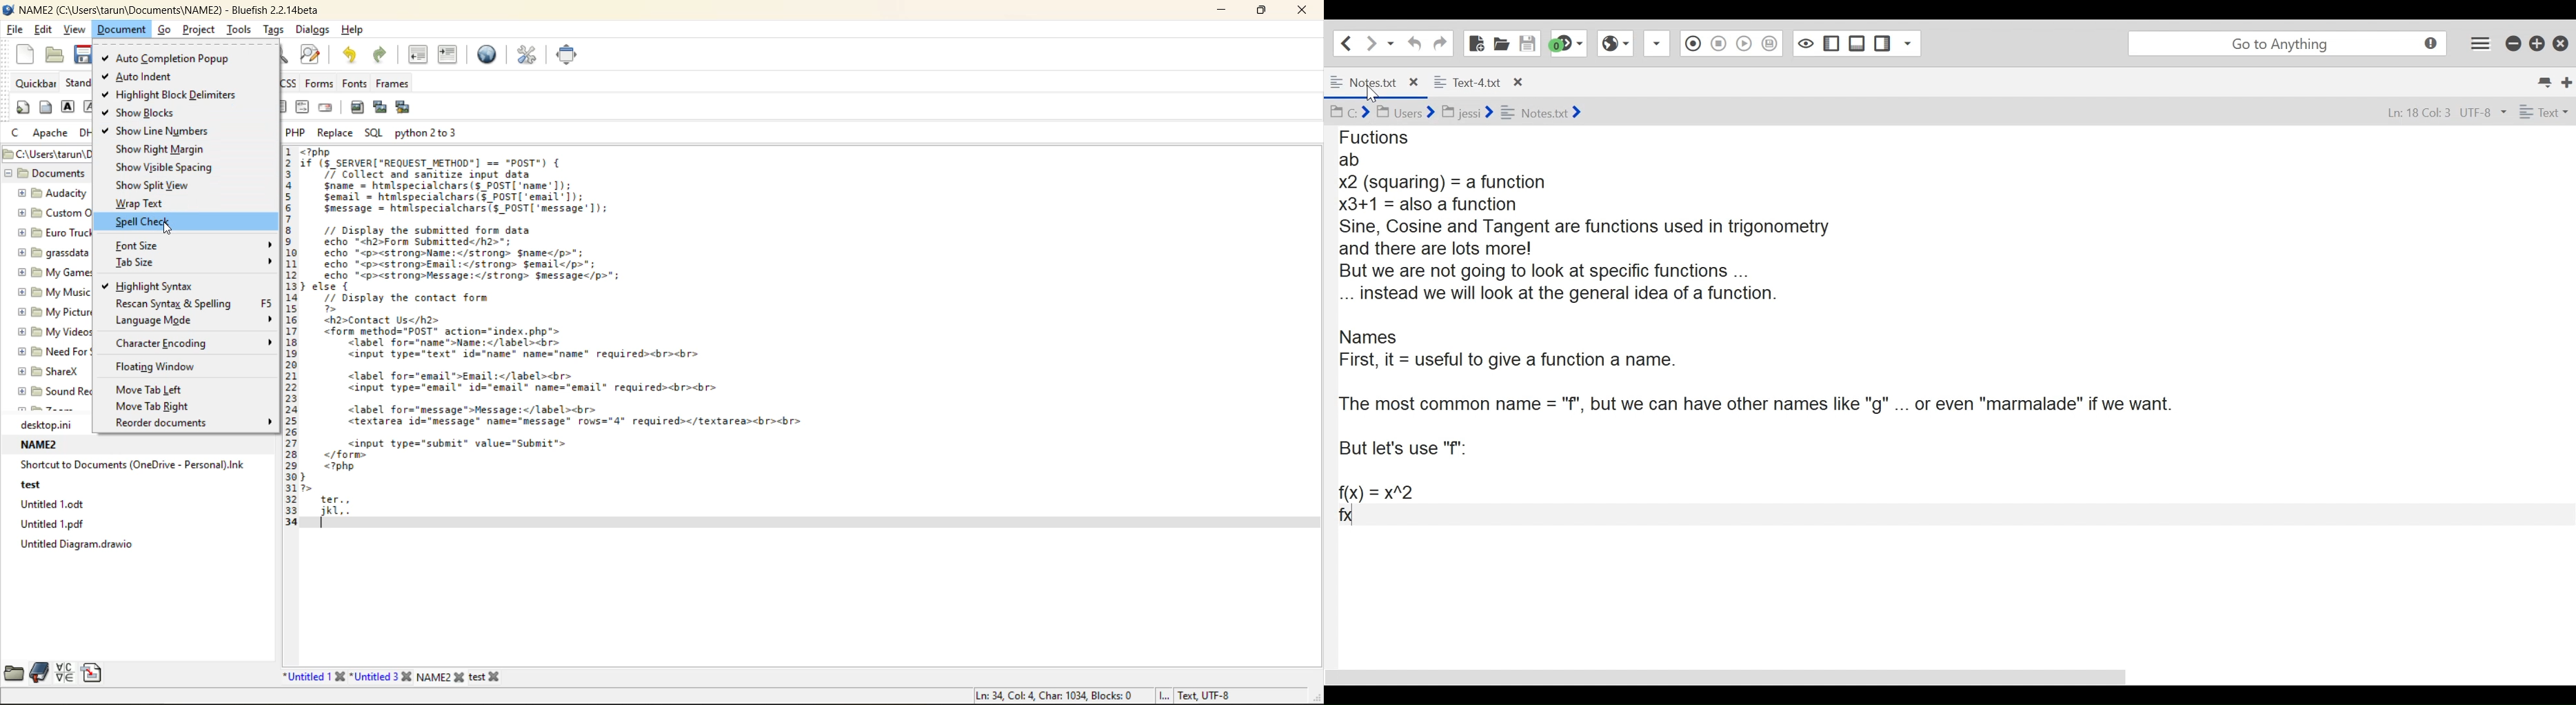  What do you see at coordinates (292, 83) in the screenshot?
I see `css` at bounding box center [292, 83].